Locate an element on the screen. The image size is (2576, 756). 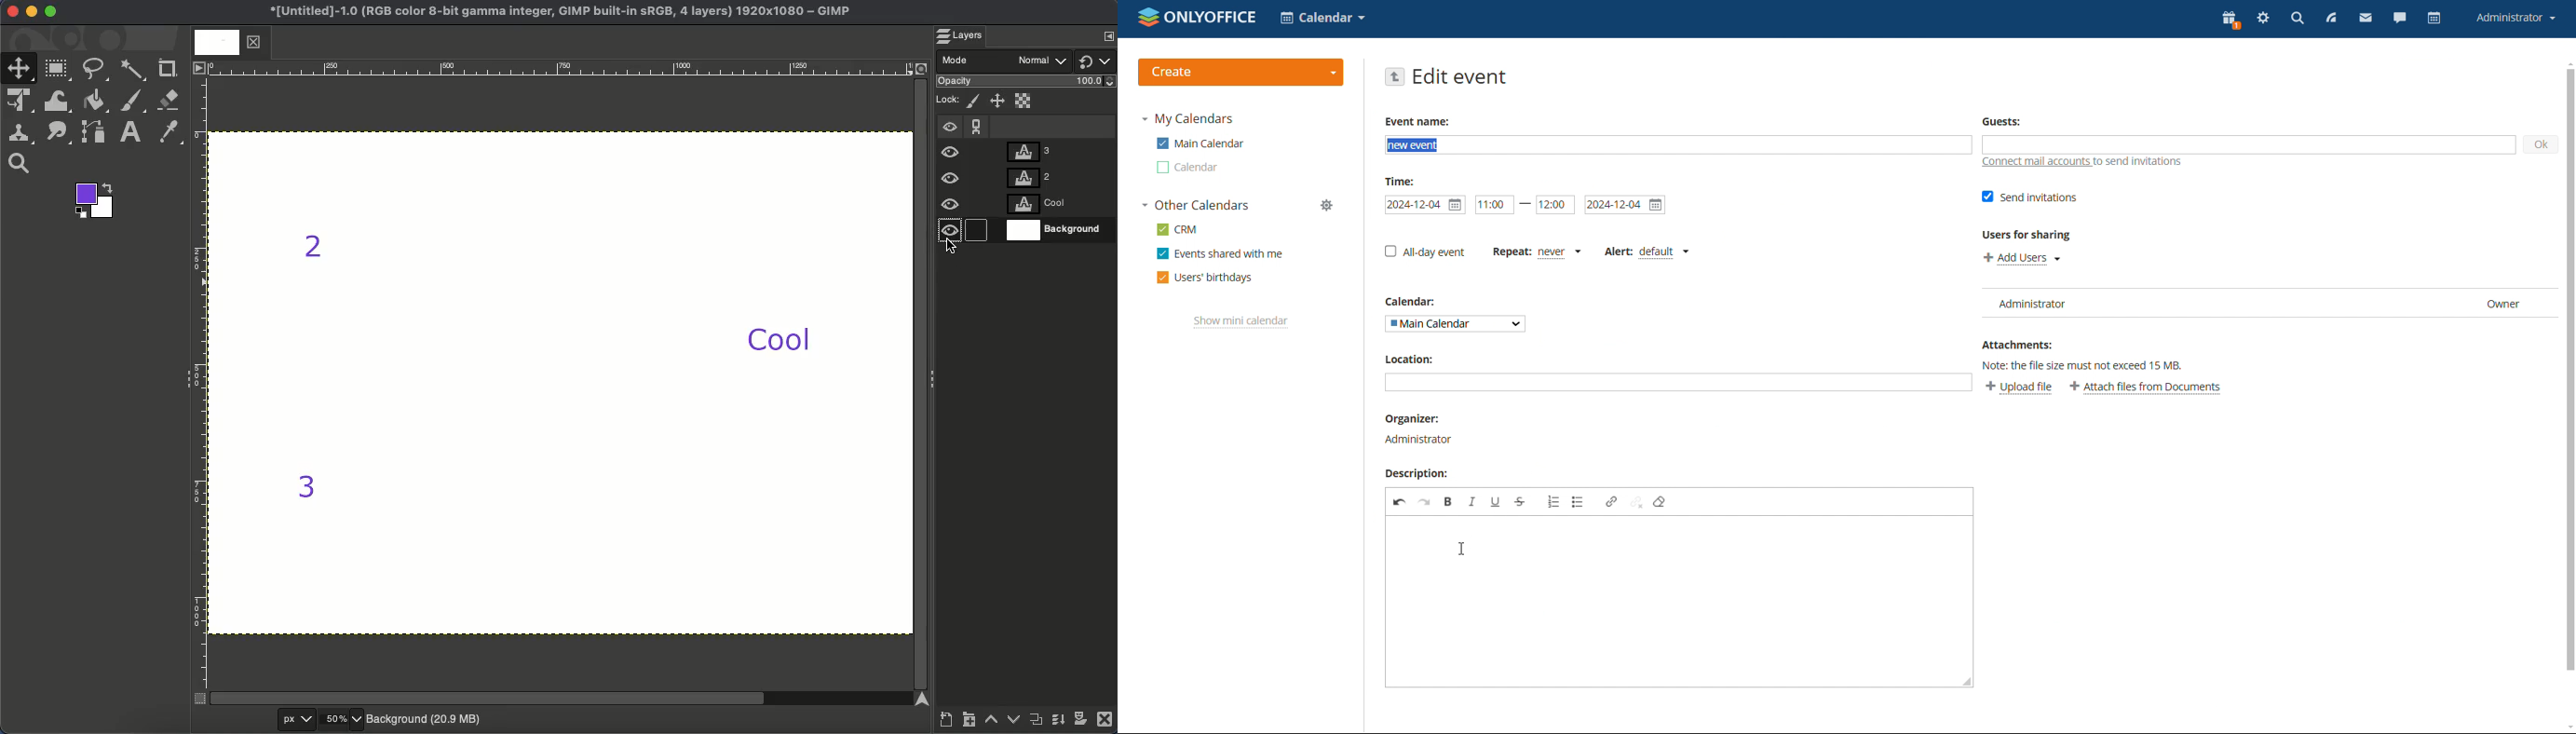
select application is located at coordinates (1322, 17).